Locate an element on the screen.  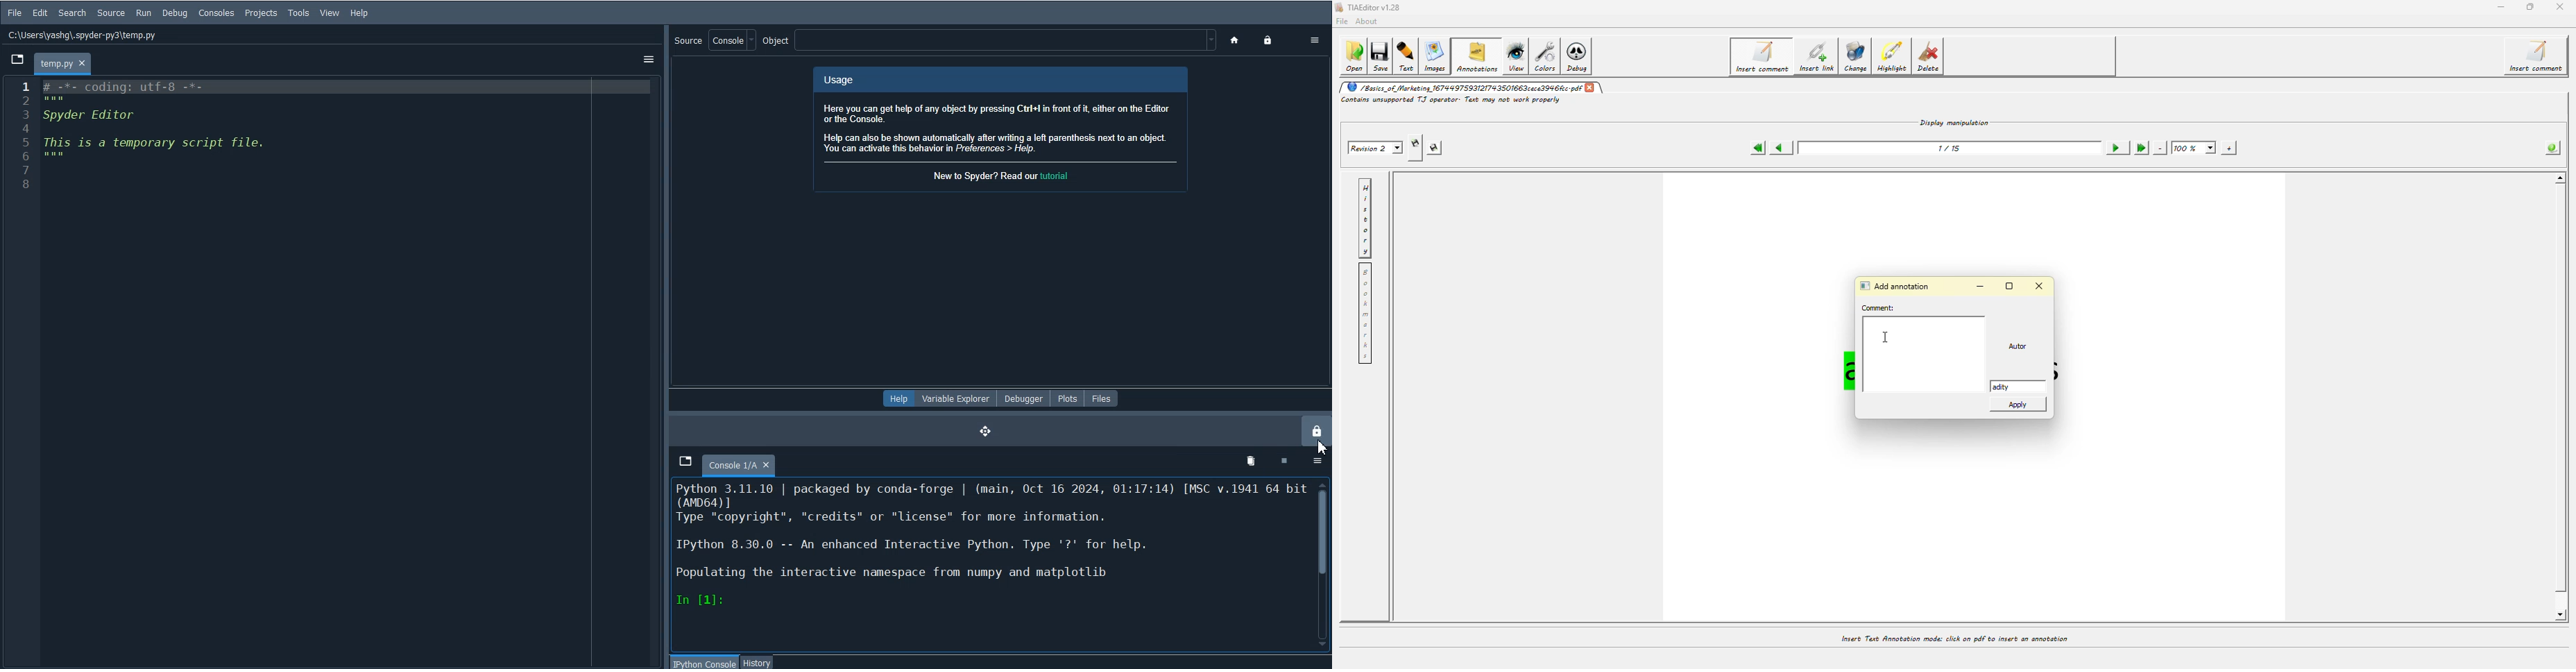
Browse Tab is located at coordinates (686, 462).